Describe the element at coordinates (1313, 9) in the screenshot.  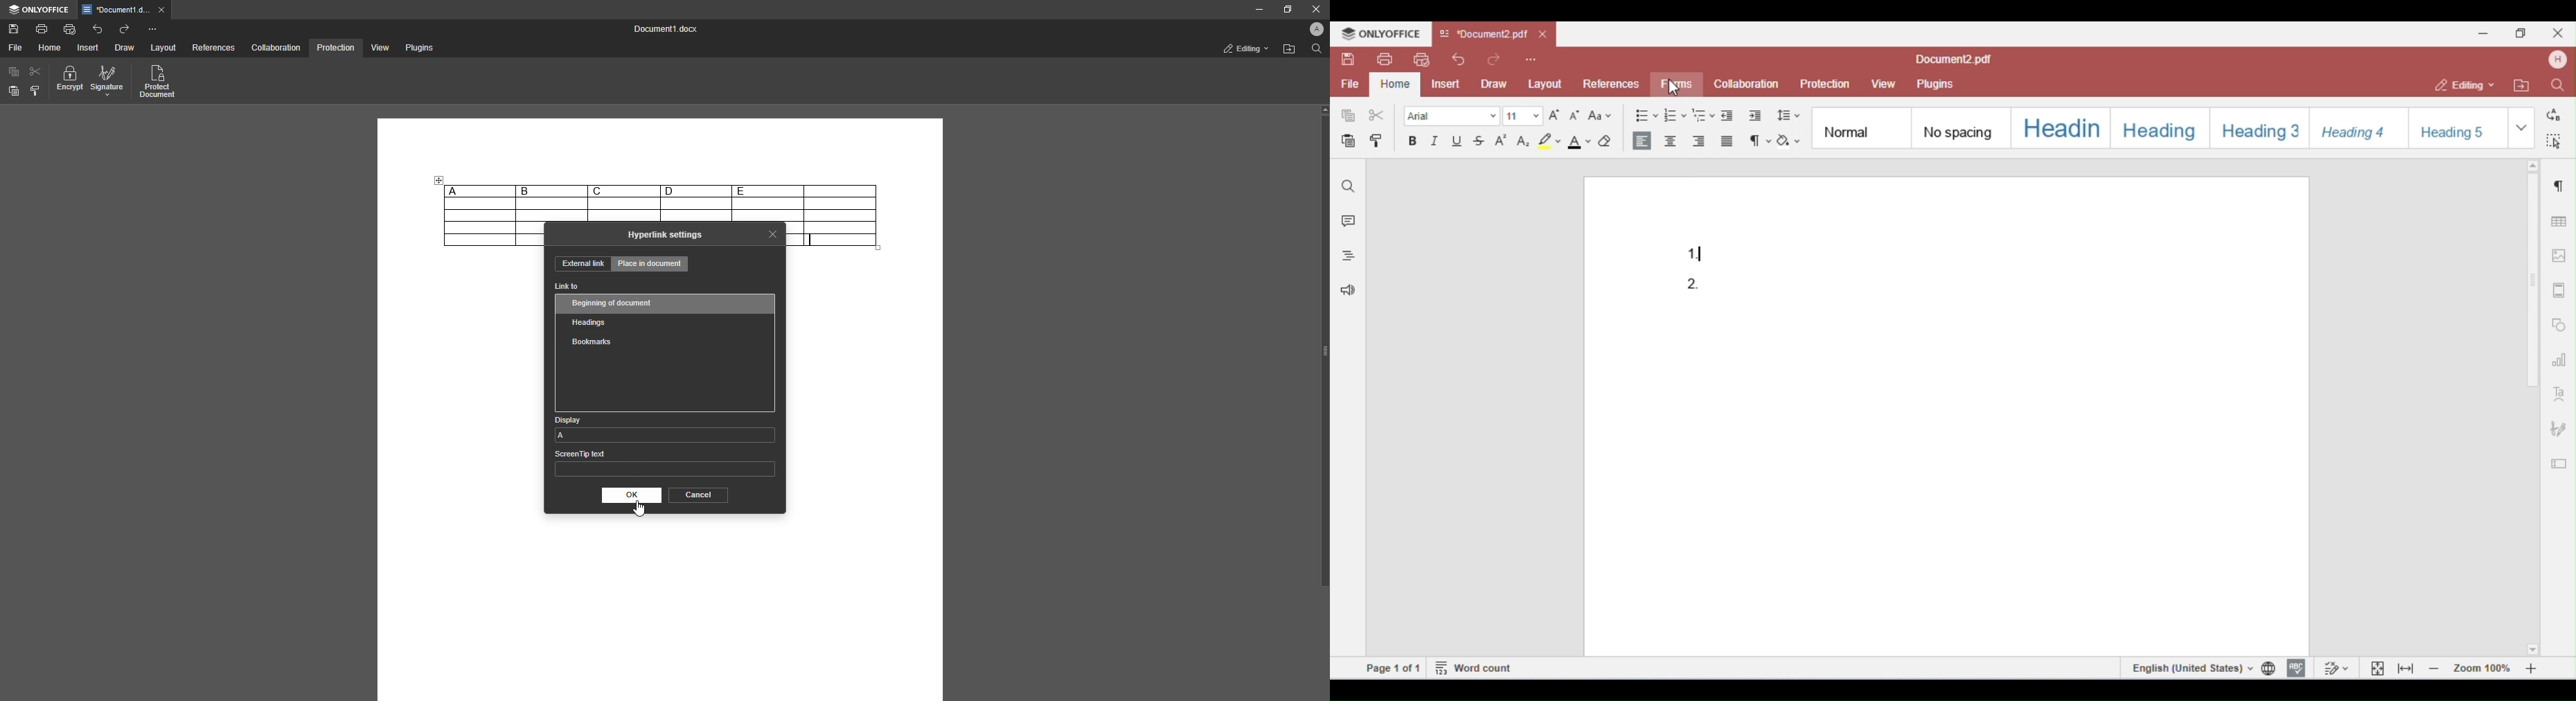
I see `Close` at that location.